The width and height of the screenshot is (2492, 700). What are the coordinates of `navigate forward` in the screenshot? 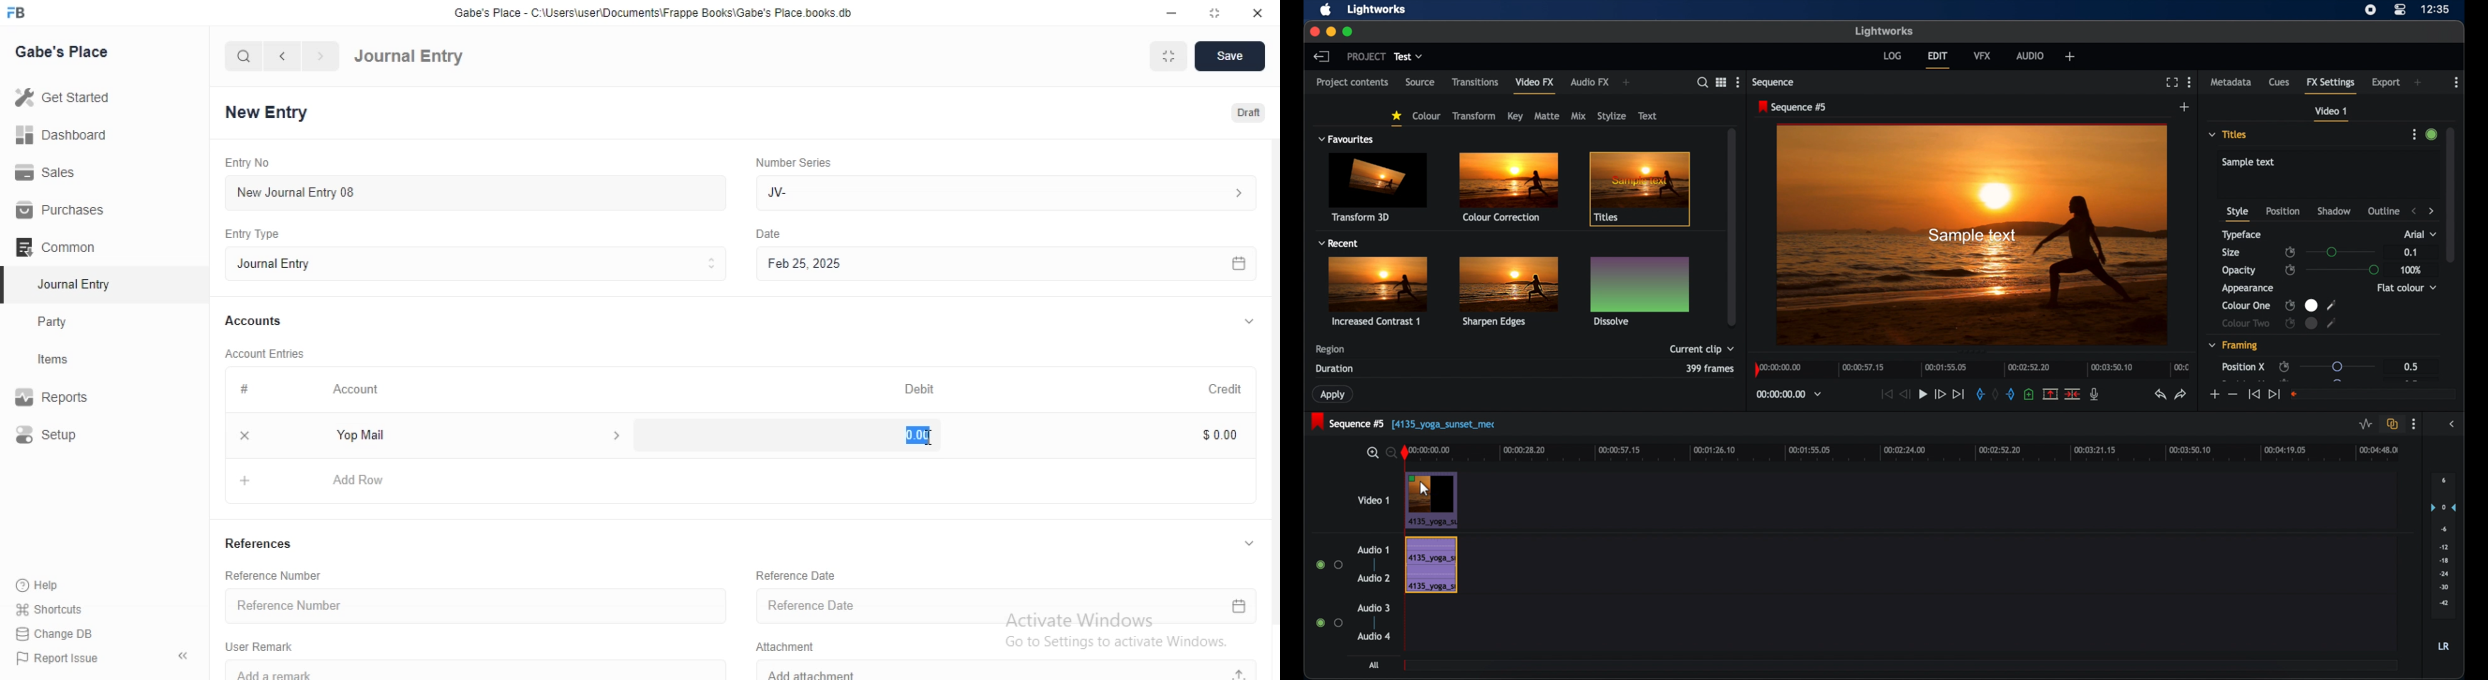 It's located at (321, 56).